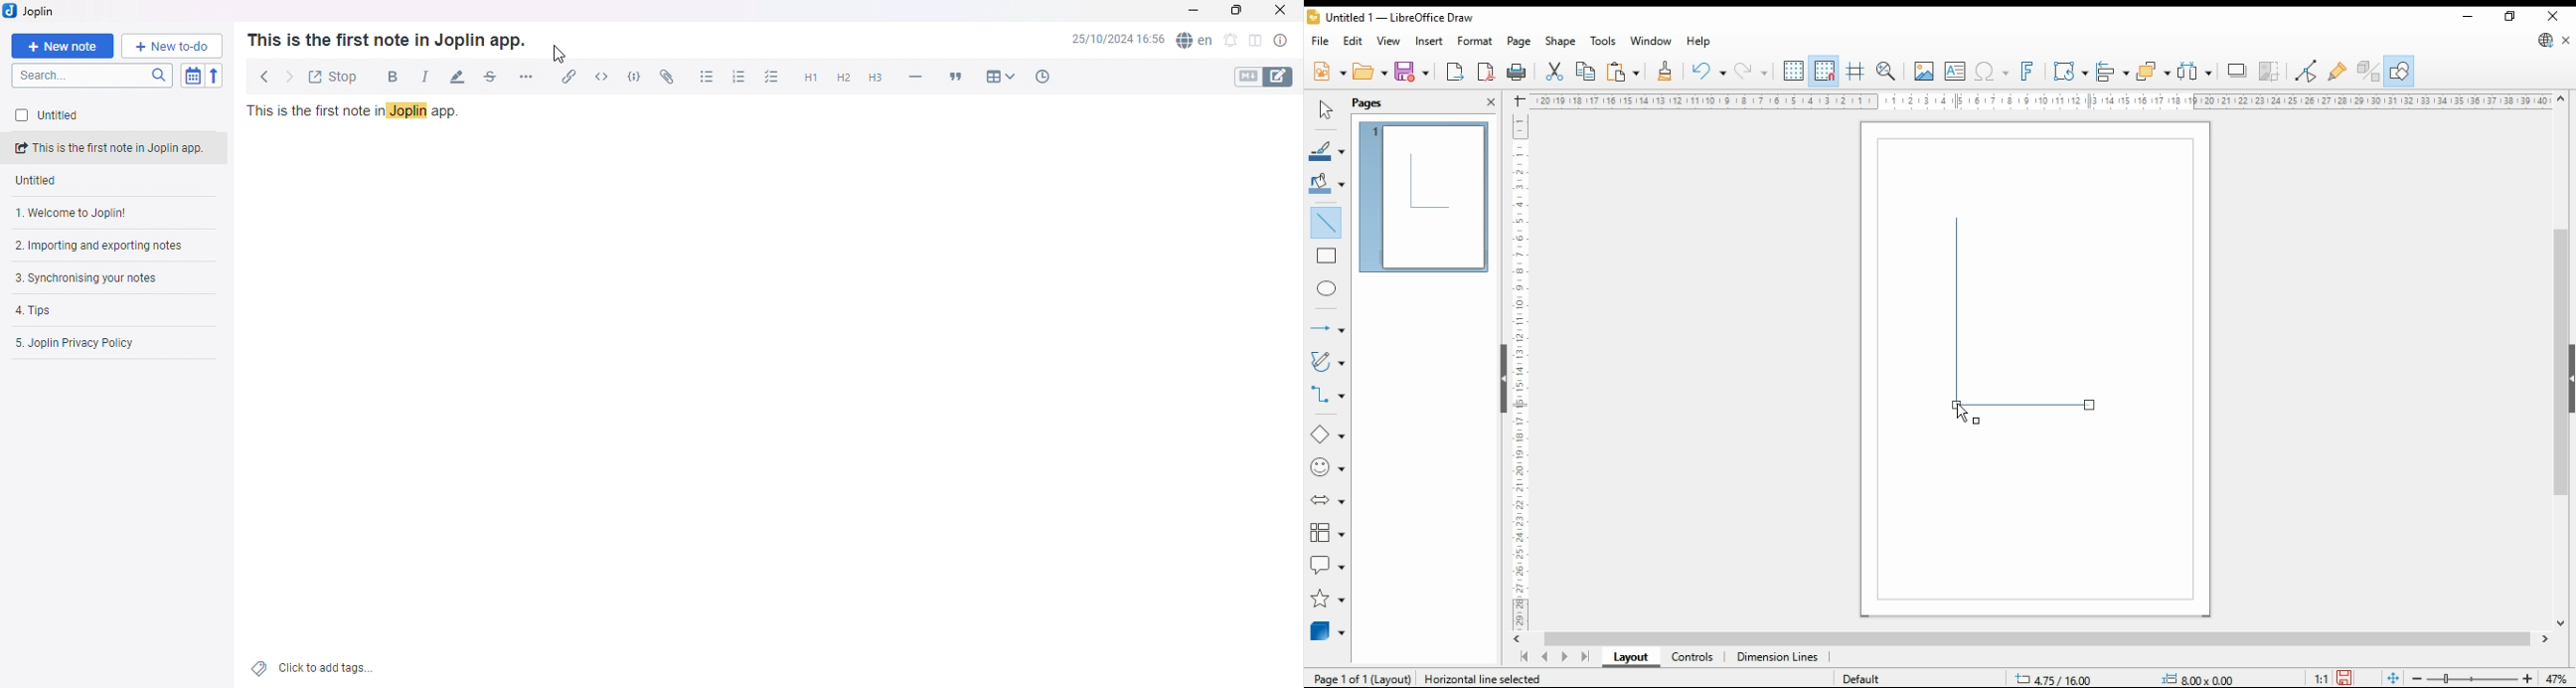 The image size is (2576, 700). What do you see at coordinates (1389, 42) in the screenshot?
I see `view` at bounding box center [1389, 42].